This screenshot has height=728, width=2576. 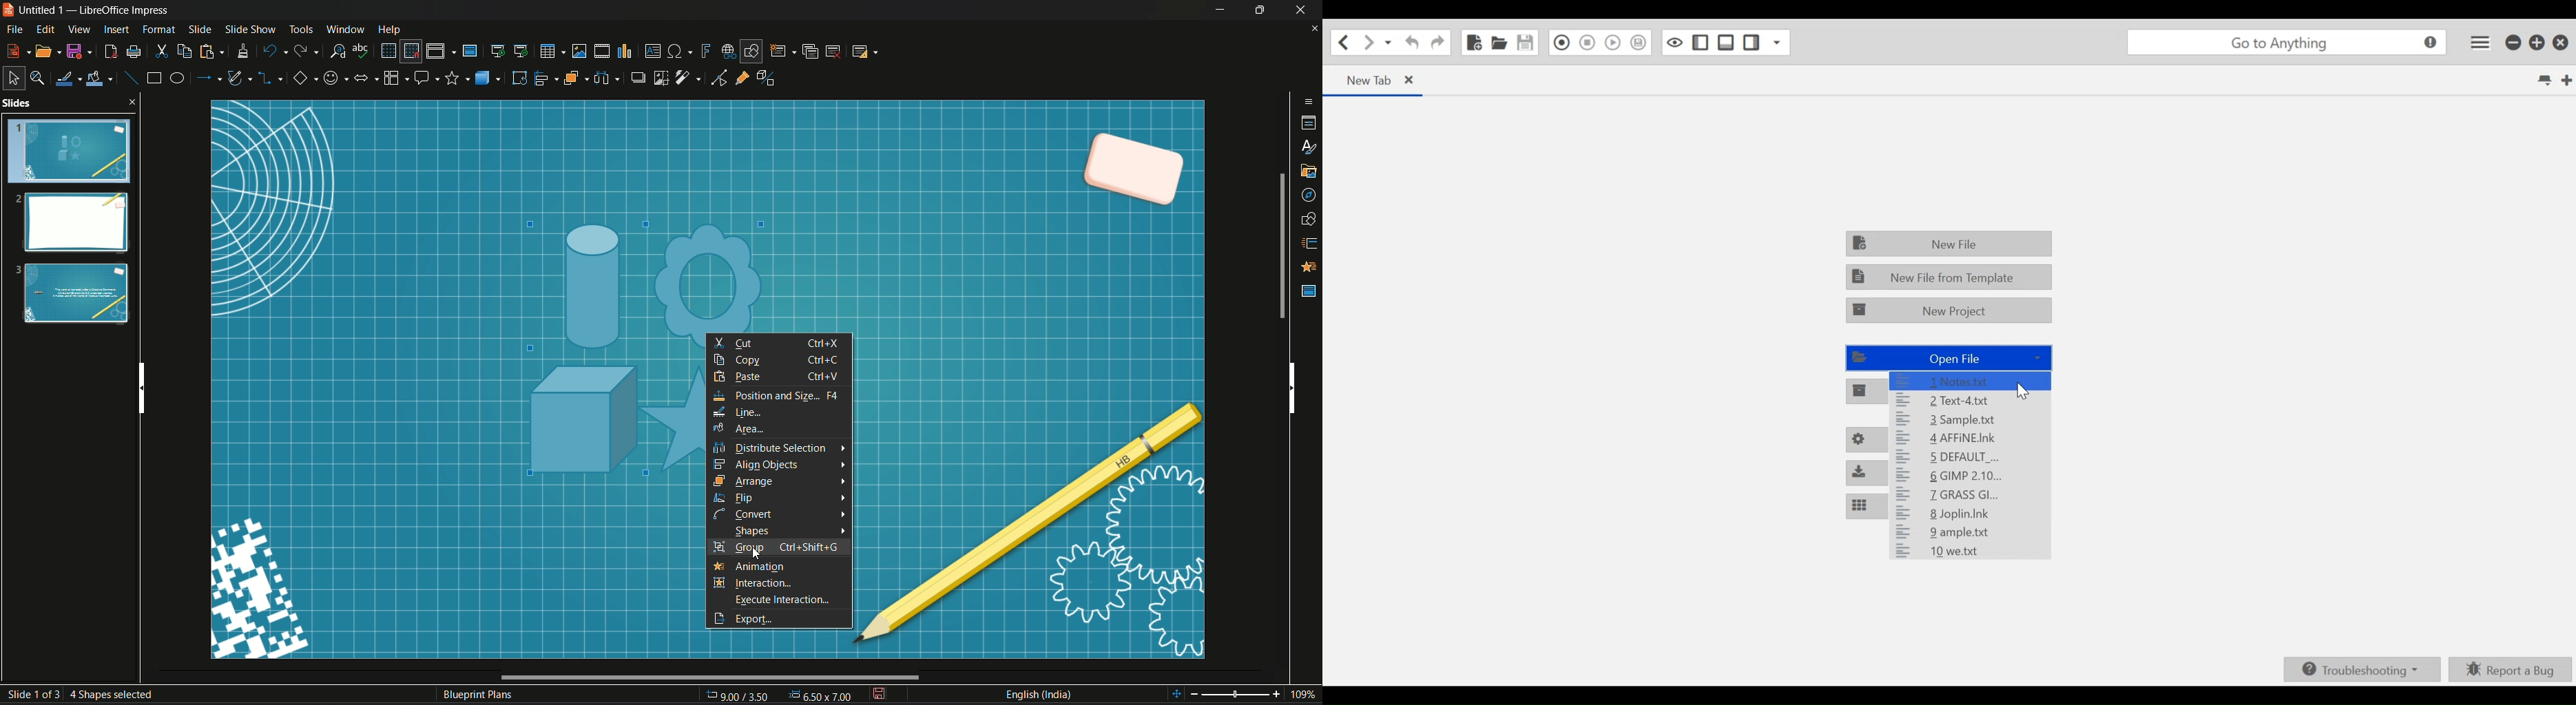 What do you see at coordinates (387, 50) in the screenshot?
I see `display grid` at bounding box center [387, 50].